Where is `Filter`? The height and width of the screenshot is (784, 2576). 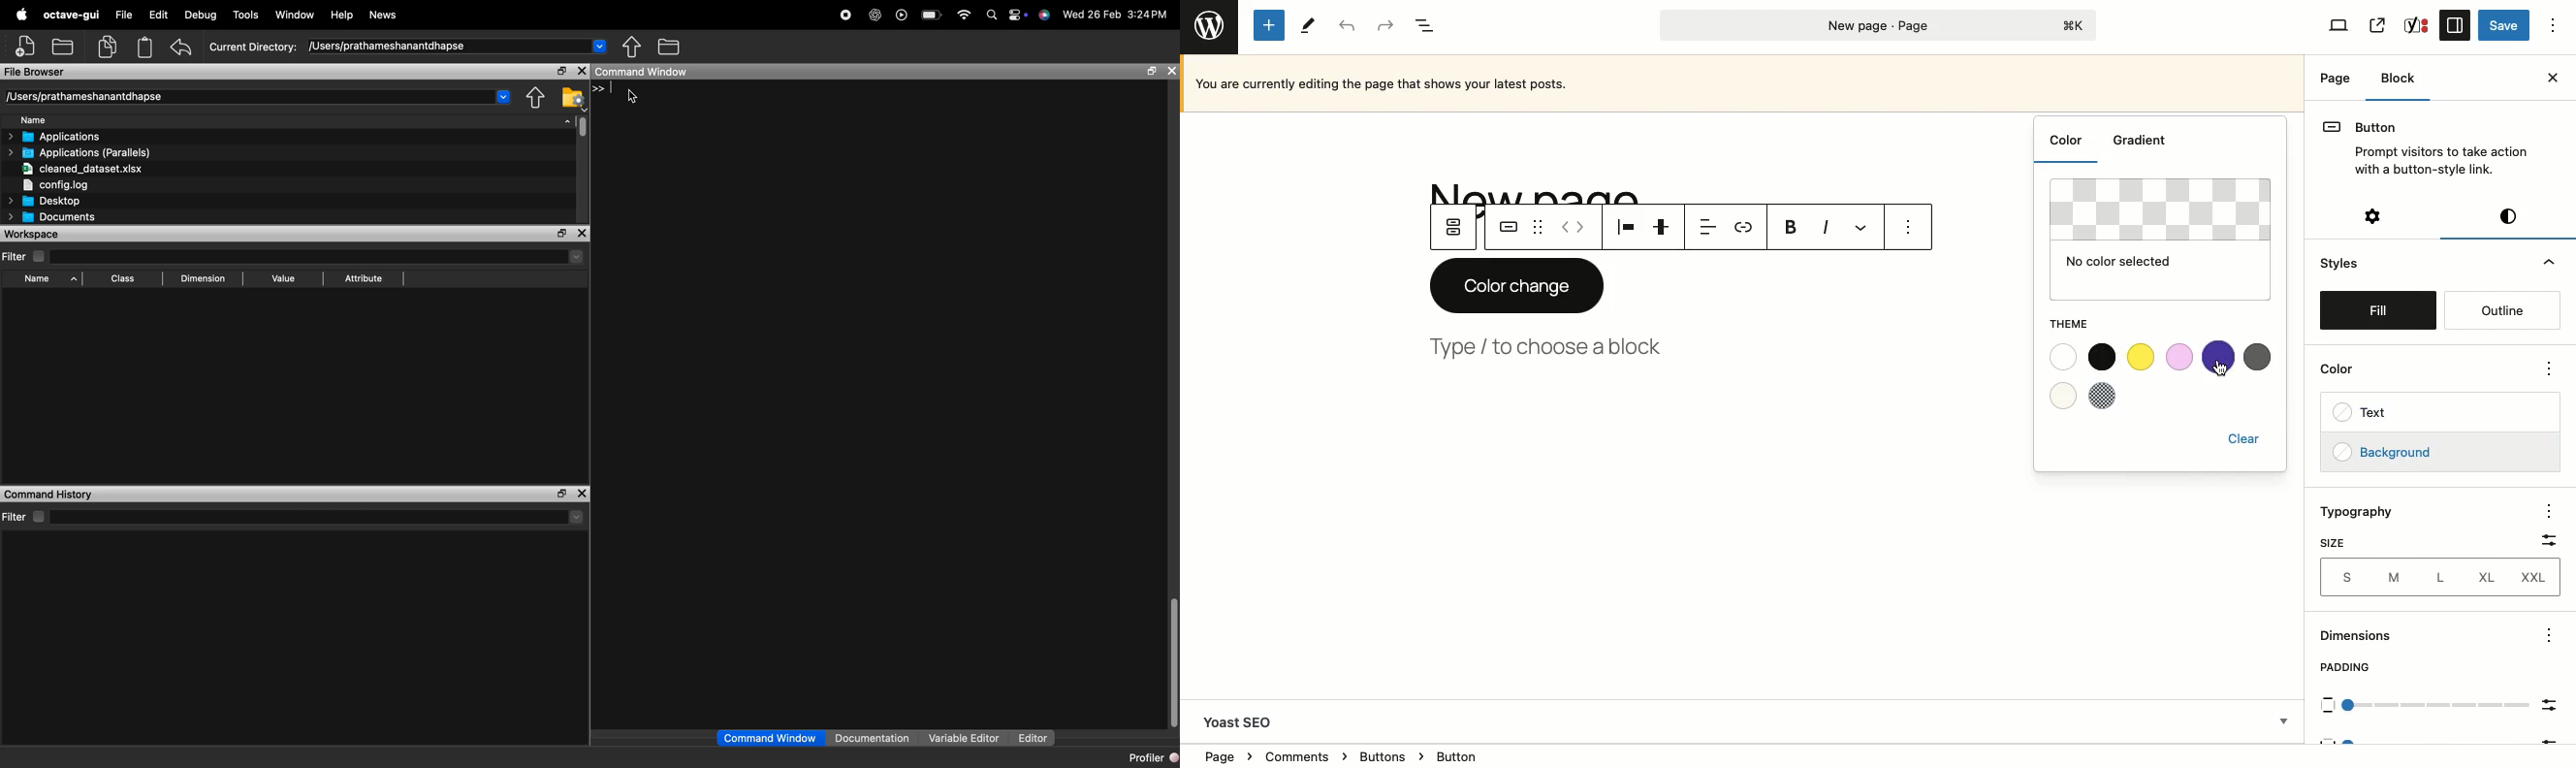
Filter is located at coordinates (23, 256).